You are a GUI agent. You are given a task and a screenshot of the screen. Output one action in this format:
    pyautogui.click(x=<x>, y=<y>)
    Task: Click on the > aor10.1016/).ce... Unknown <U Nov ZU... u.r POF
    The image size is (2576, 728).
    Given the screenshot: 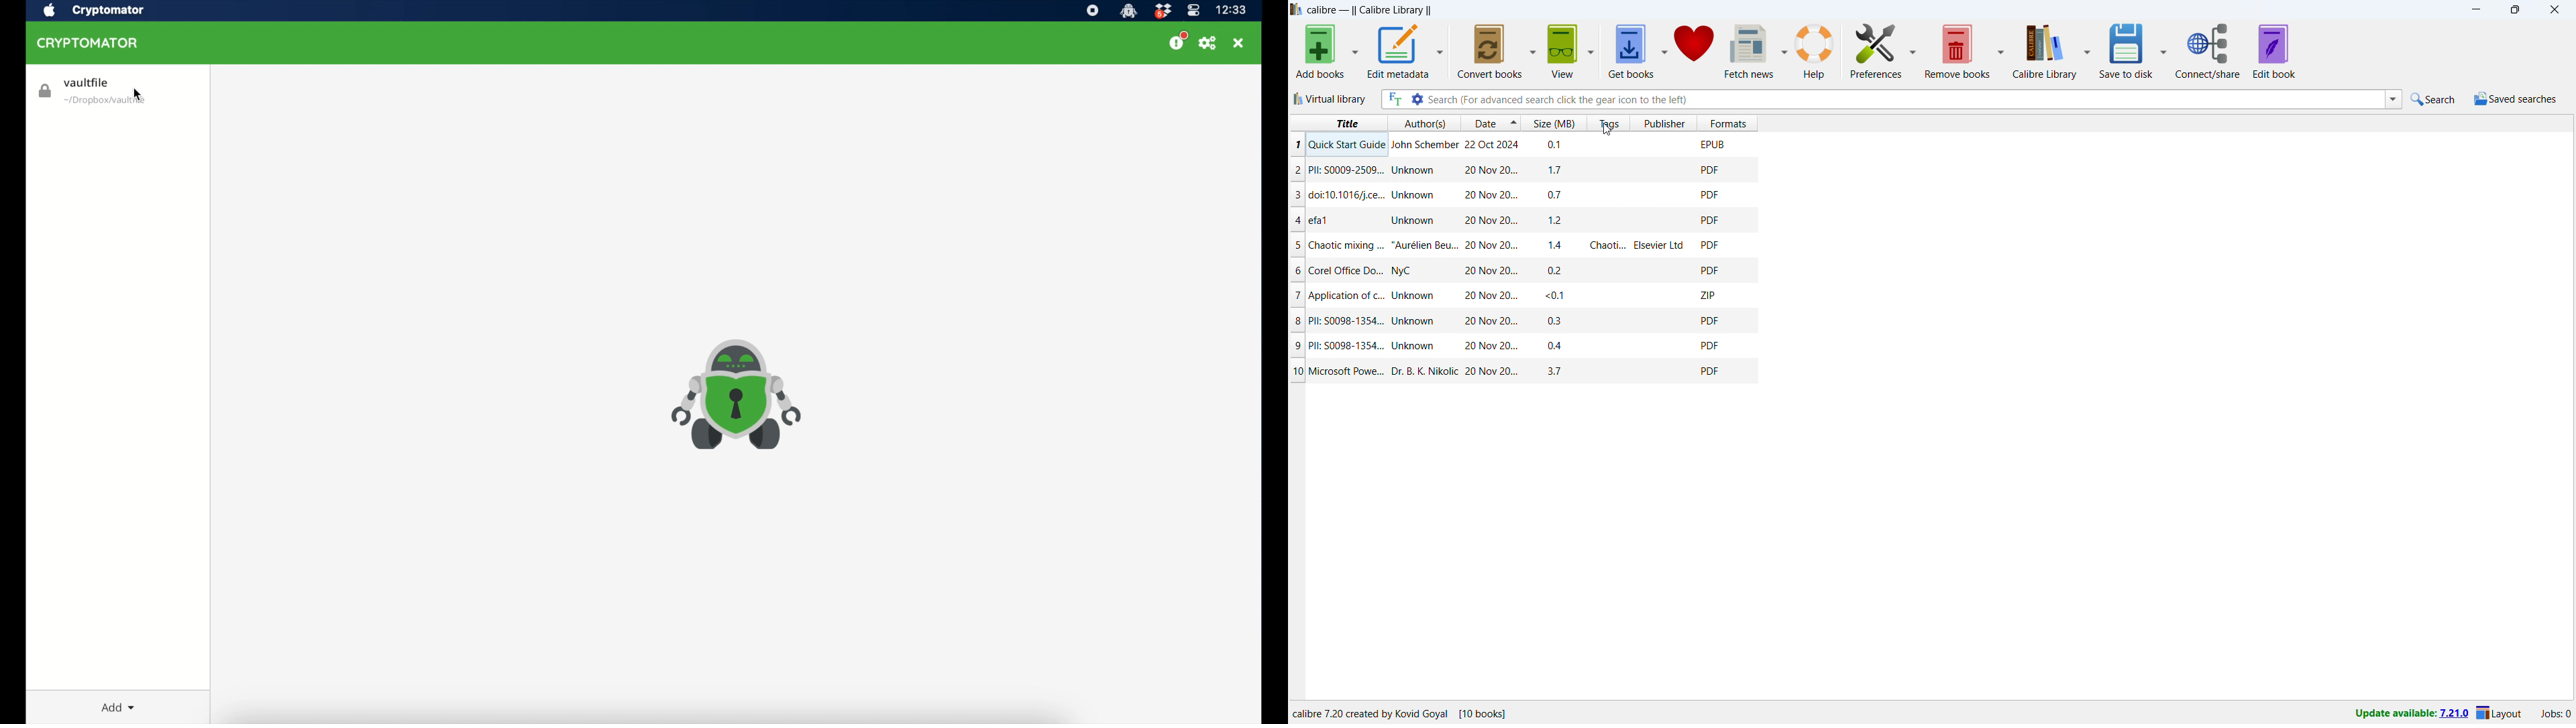 What is the action you would take?
    pyautogui.click(x=1526, y=196)
    